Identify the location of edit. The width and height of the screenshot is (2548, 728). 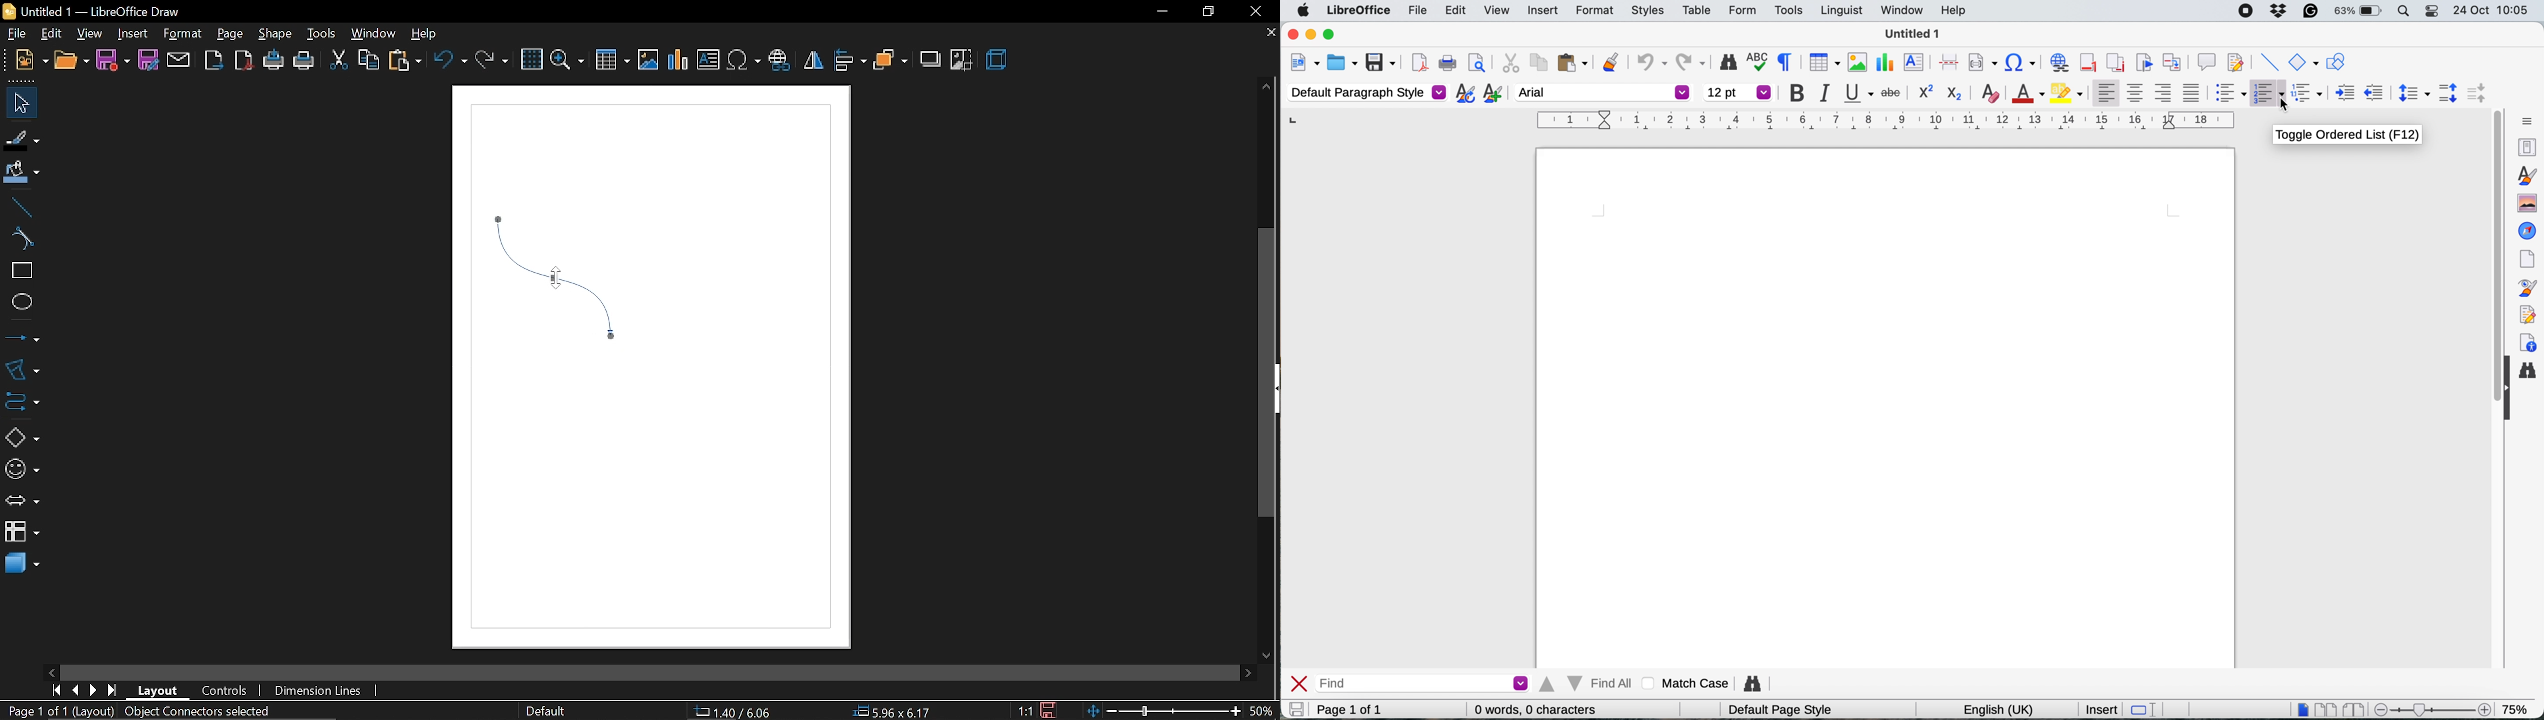
(1457, 10).